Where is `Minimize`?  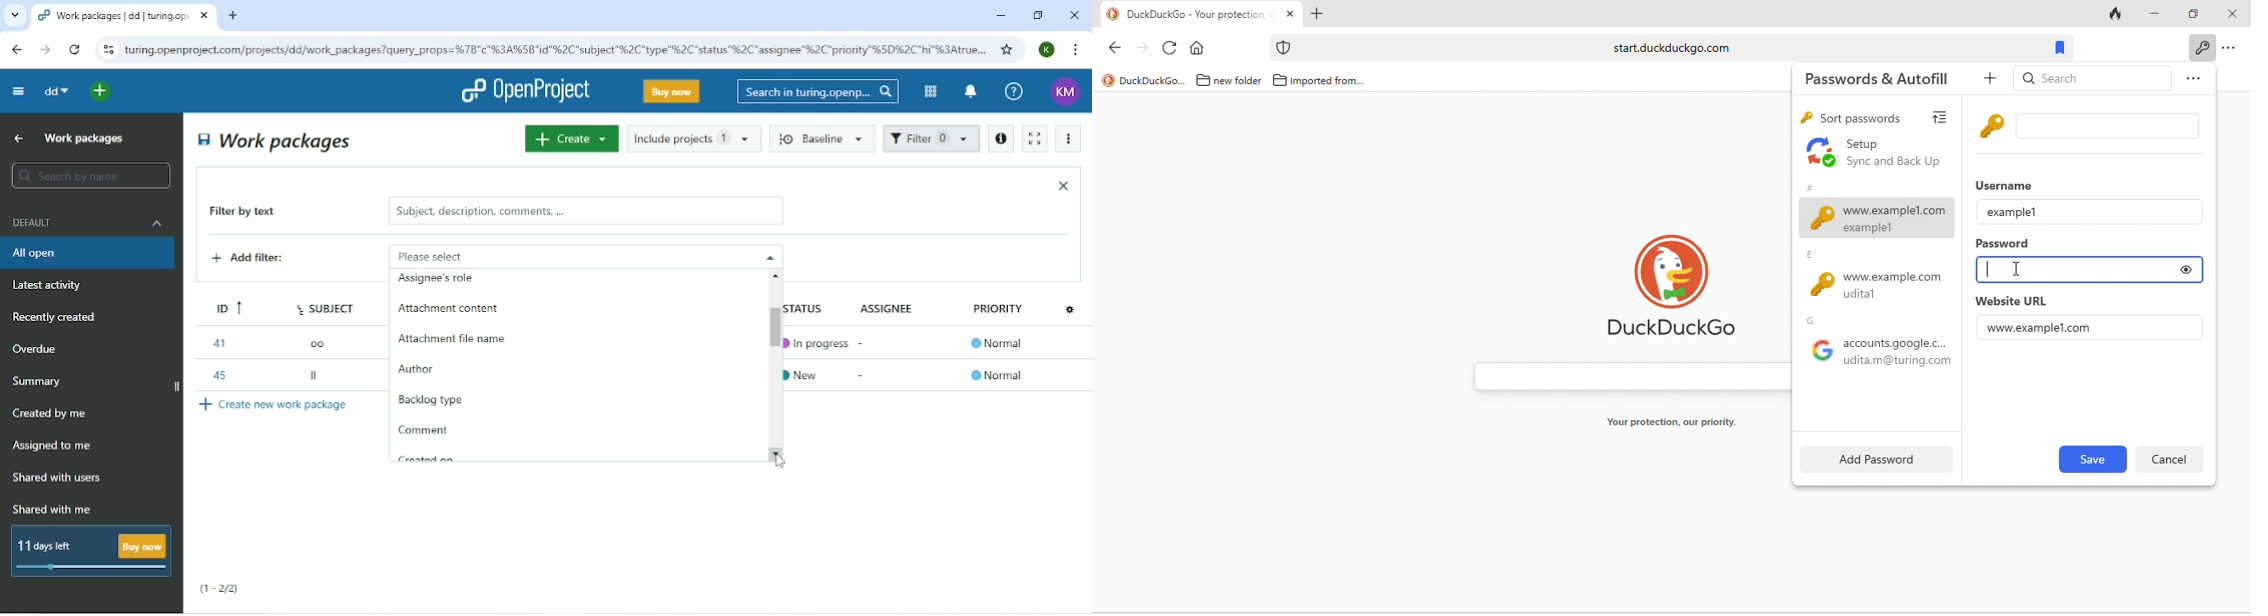
Minimize is located at coordinates (1000, 16).